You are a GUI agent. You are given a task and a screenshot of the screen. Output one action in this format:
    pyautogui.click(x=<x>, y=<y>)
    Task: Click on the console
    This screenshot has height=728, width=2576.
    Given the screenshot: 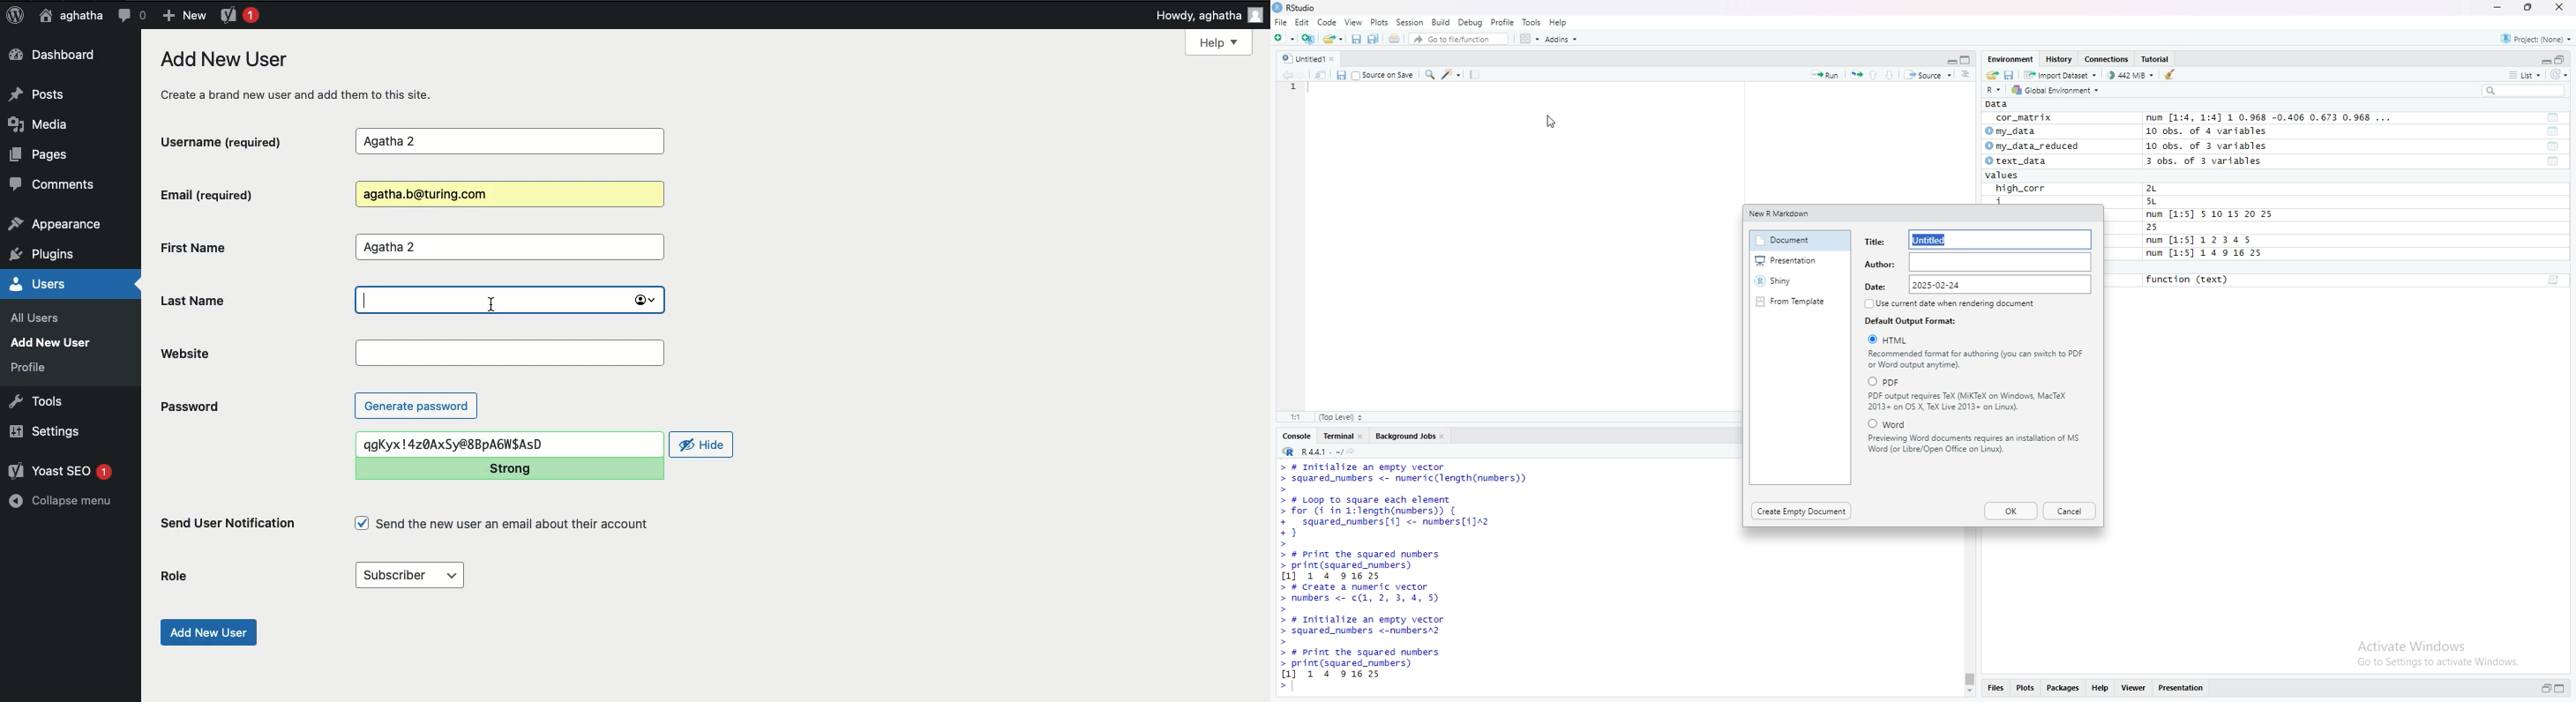 What is the action you would take?
    pyautogui.click(x=1295, y=437)
    